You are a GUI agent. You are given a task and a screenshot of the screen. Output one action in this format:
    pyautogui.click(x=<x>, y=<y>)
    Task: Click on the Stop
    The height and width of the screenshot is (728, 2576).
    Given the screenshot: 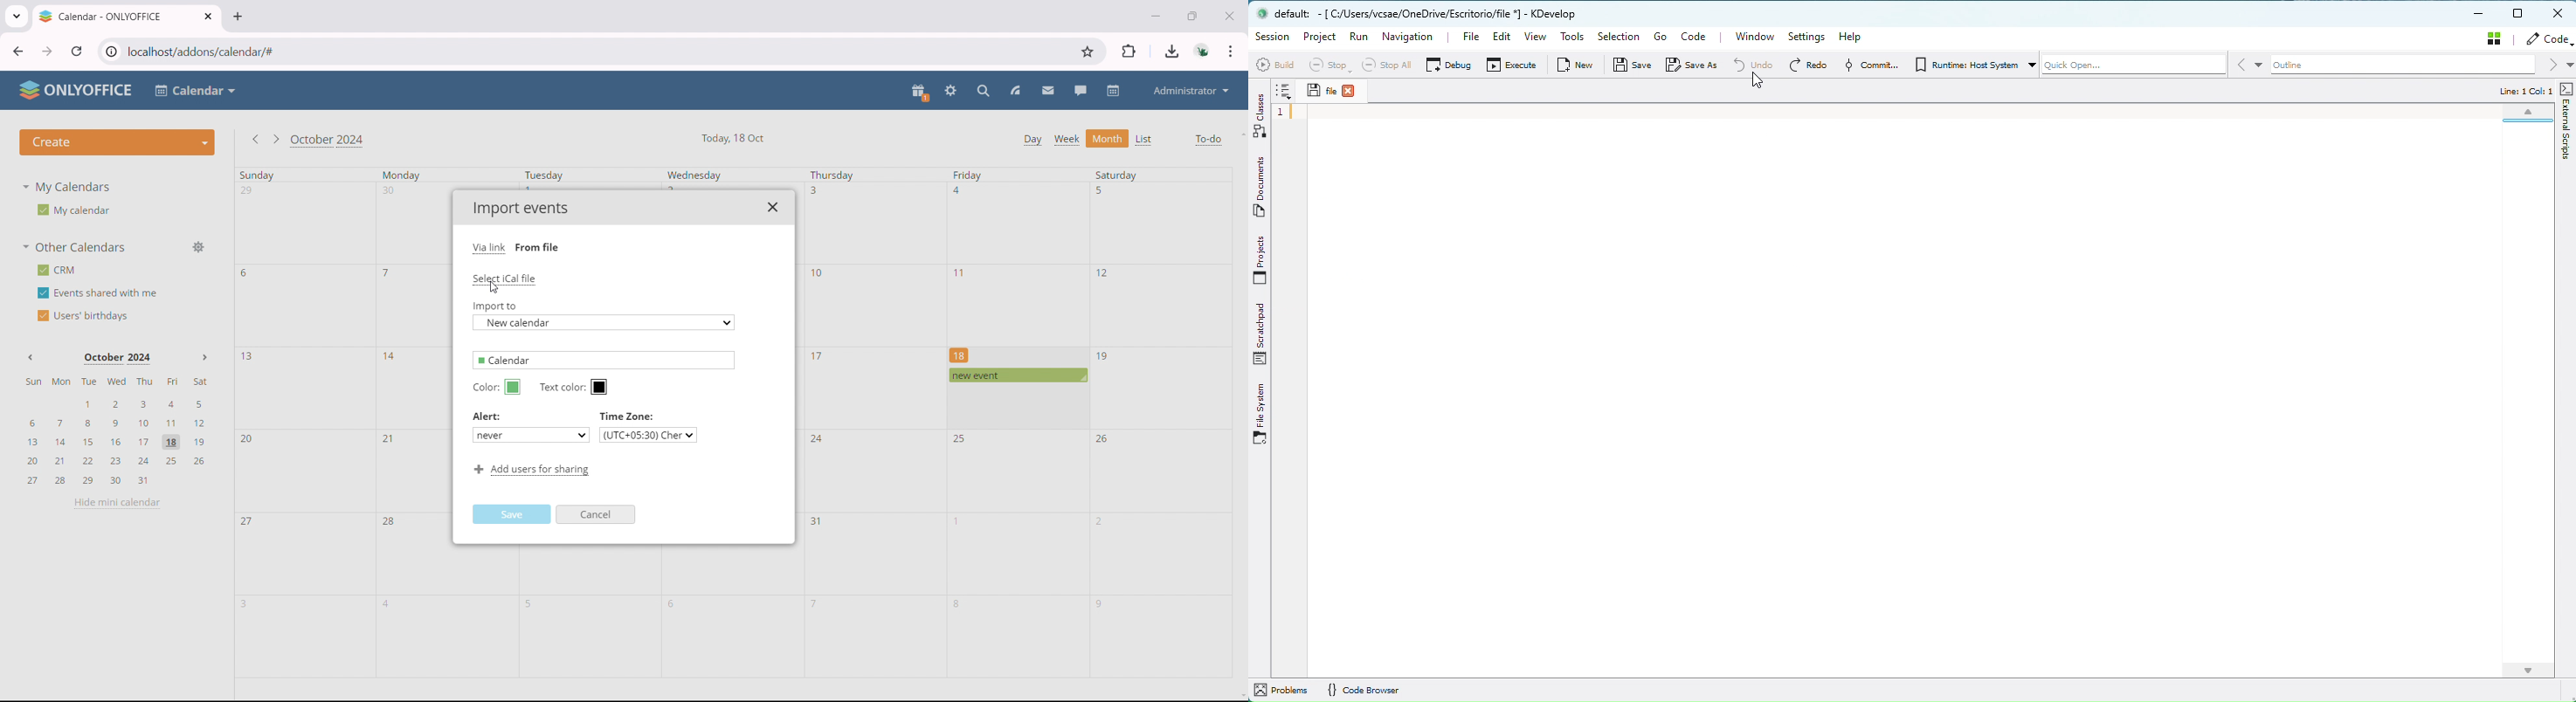 What is the action you would take?
    pyautogui.click(x=1331, y=65)
    